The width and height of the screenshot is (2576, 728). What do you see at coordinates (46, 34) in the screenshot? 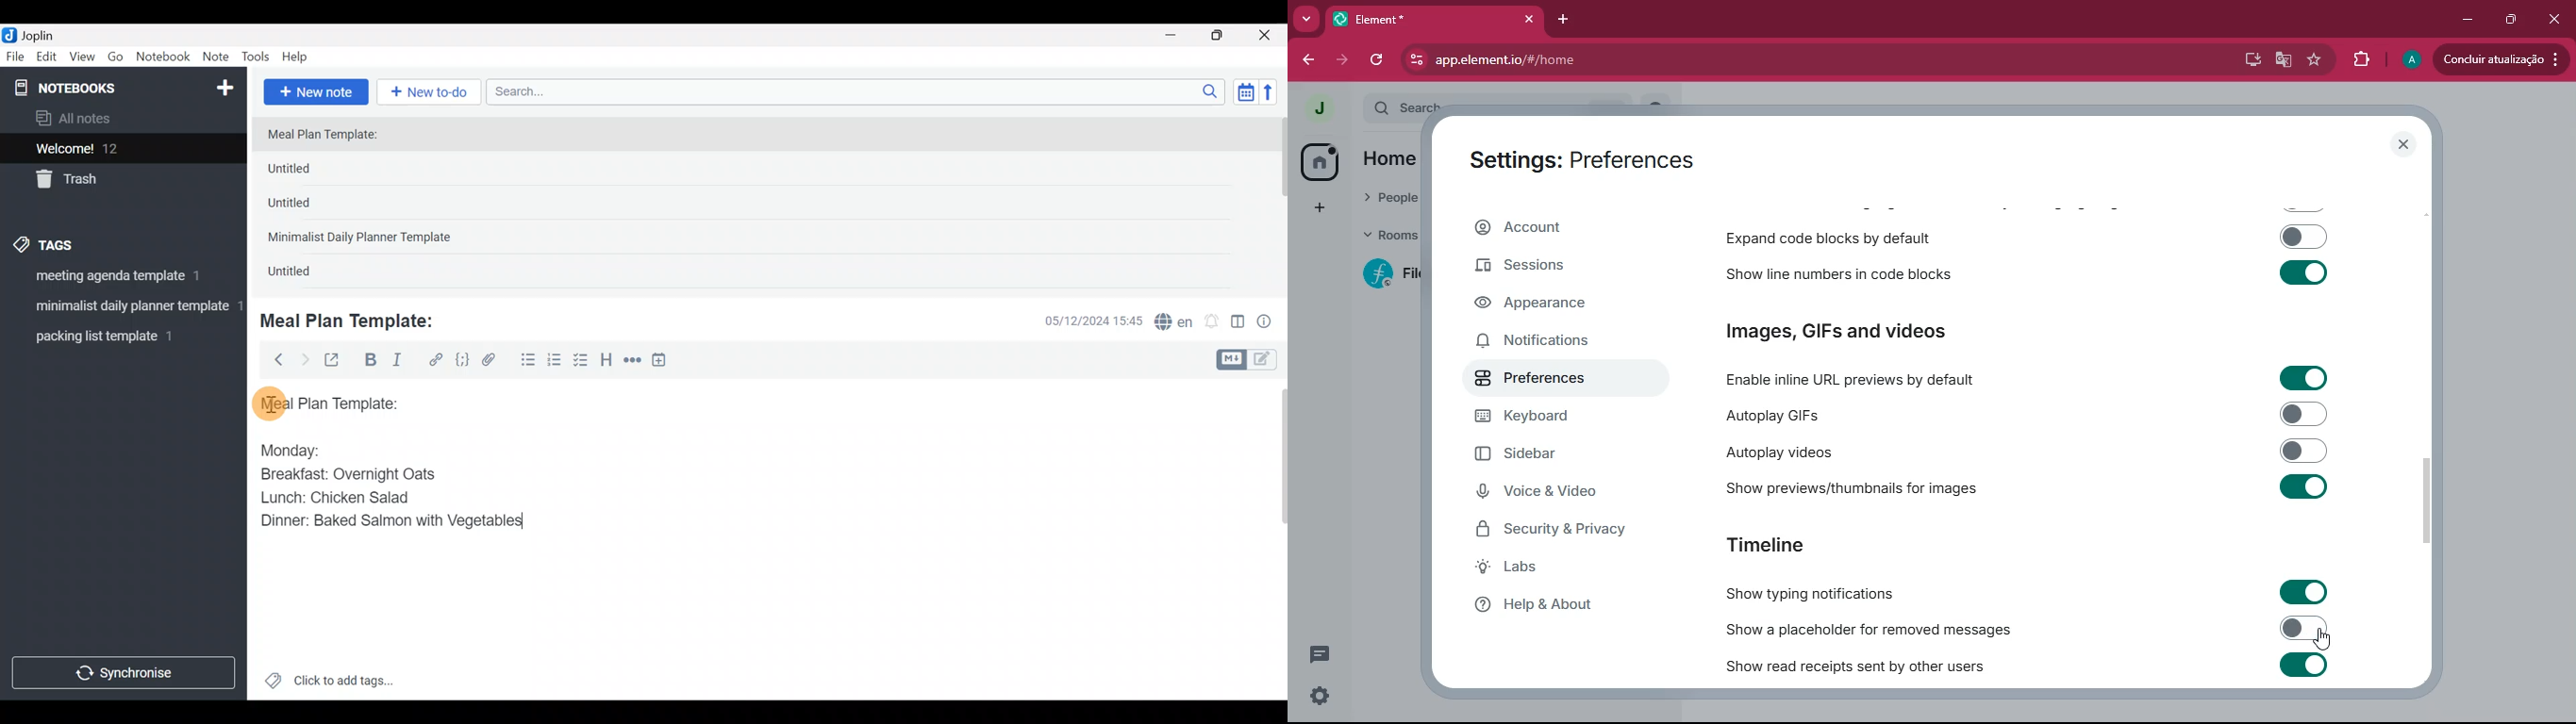
I see `Joplin` at bounding box center [46, 34].